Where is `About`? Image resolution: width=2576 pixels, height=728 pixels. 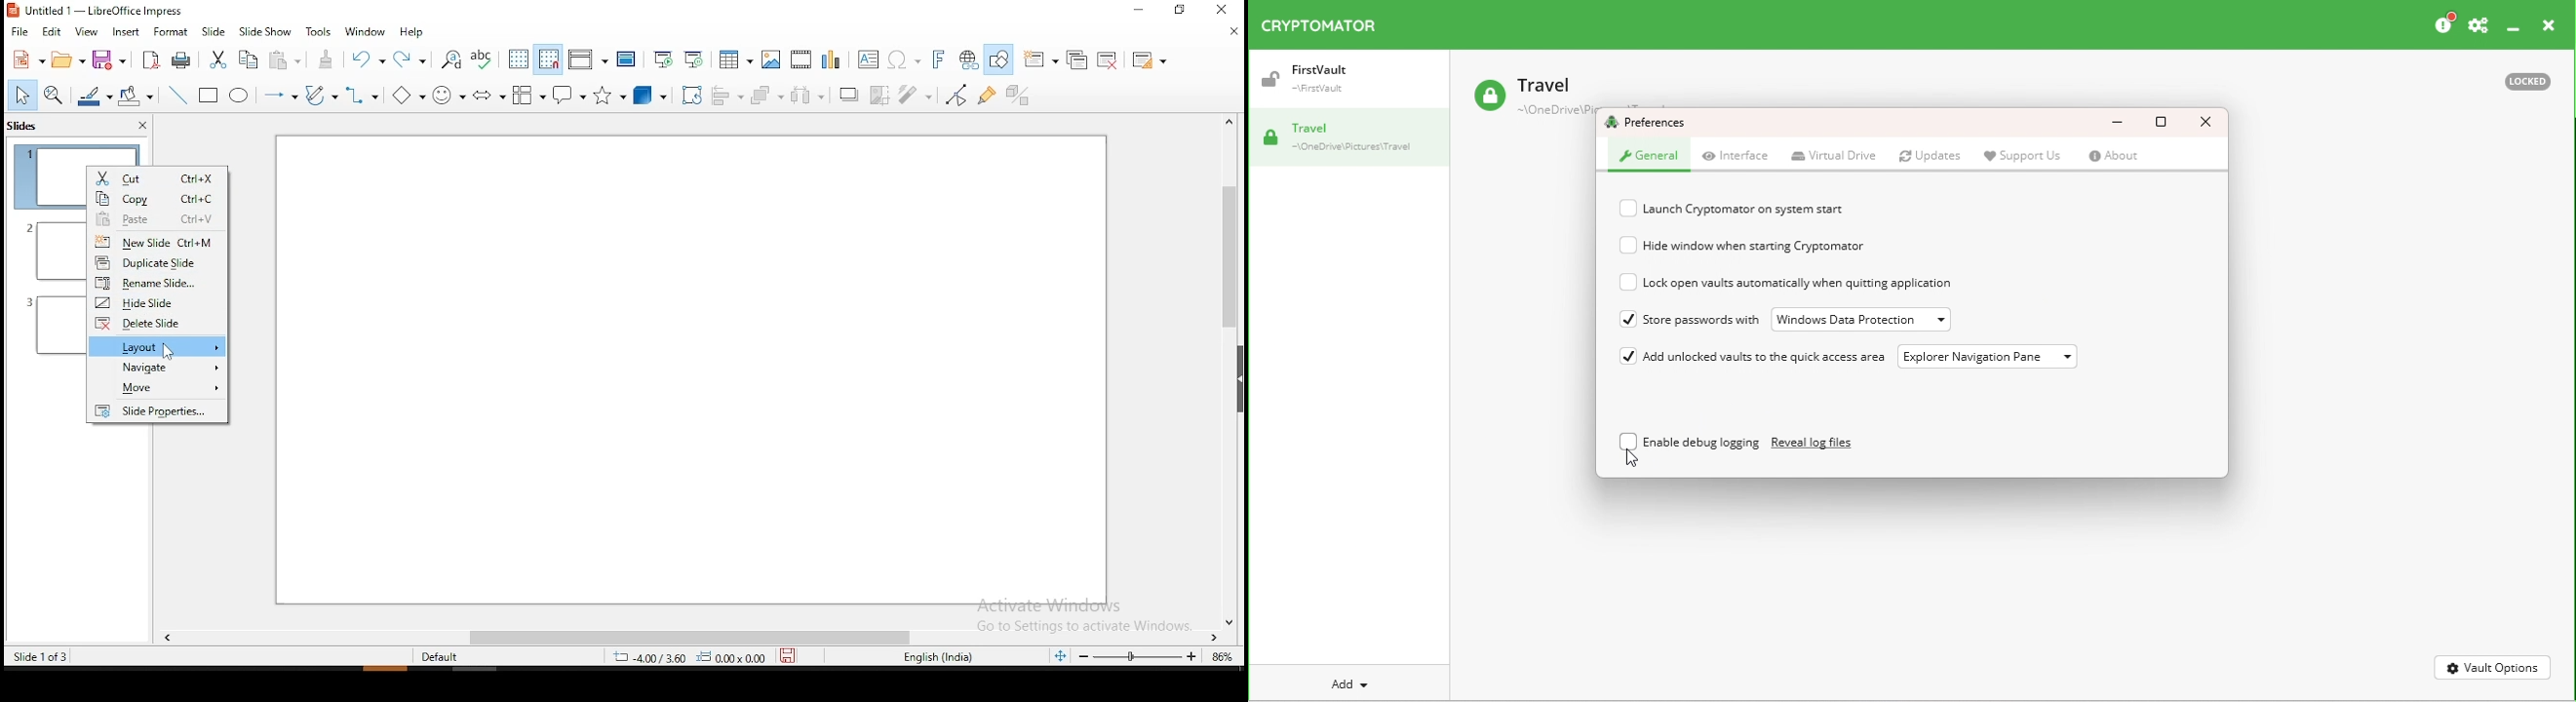
About is located at coordinates (2113, 158).